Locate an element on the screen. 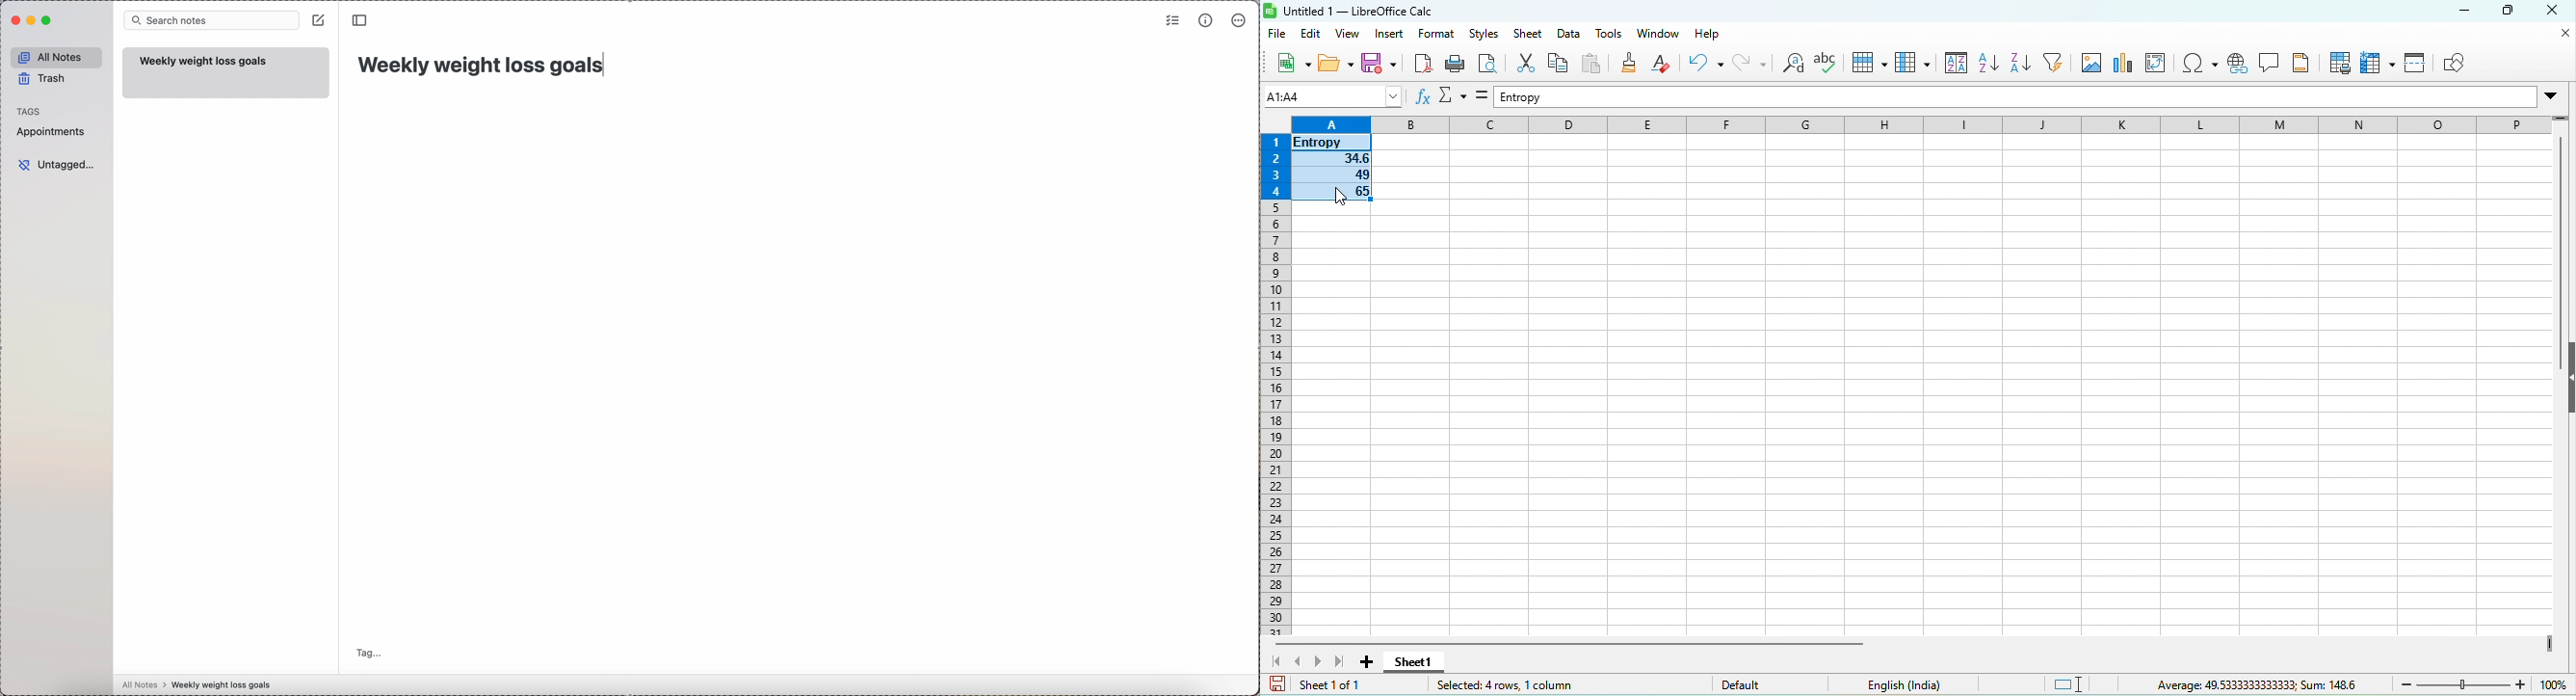 This screenshot has height=700, width=2576. format is located at coordinates (1434, 36).